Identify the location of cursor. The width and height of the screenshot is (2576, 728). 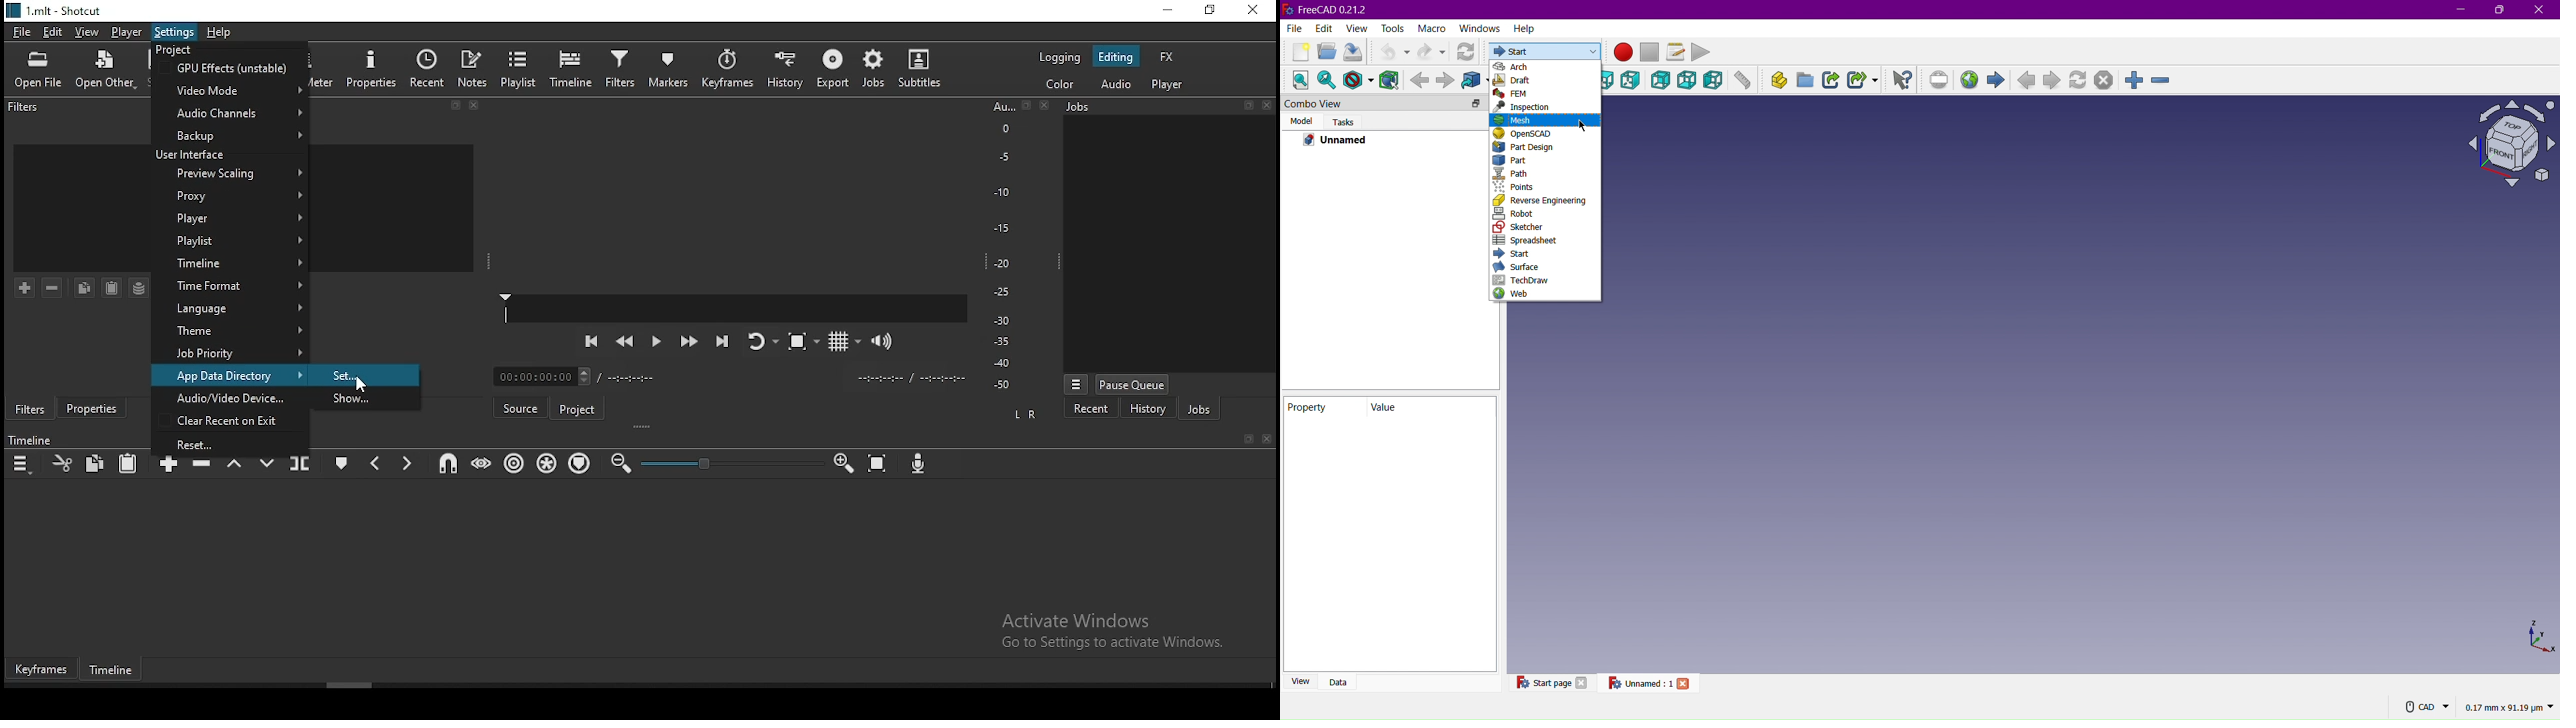
(366, 386).